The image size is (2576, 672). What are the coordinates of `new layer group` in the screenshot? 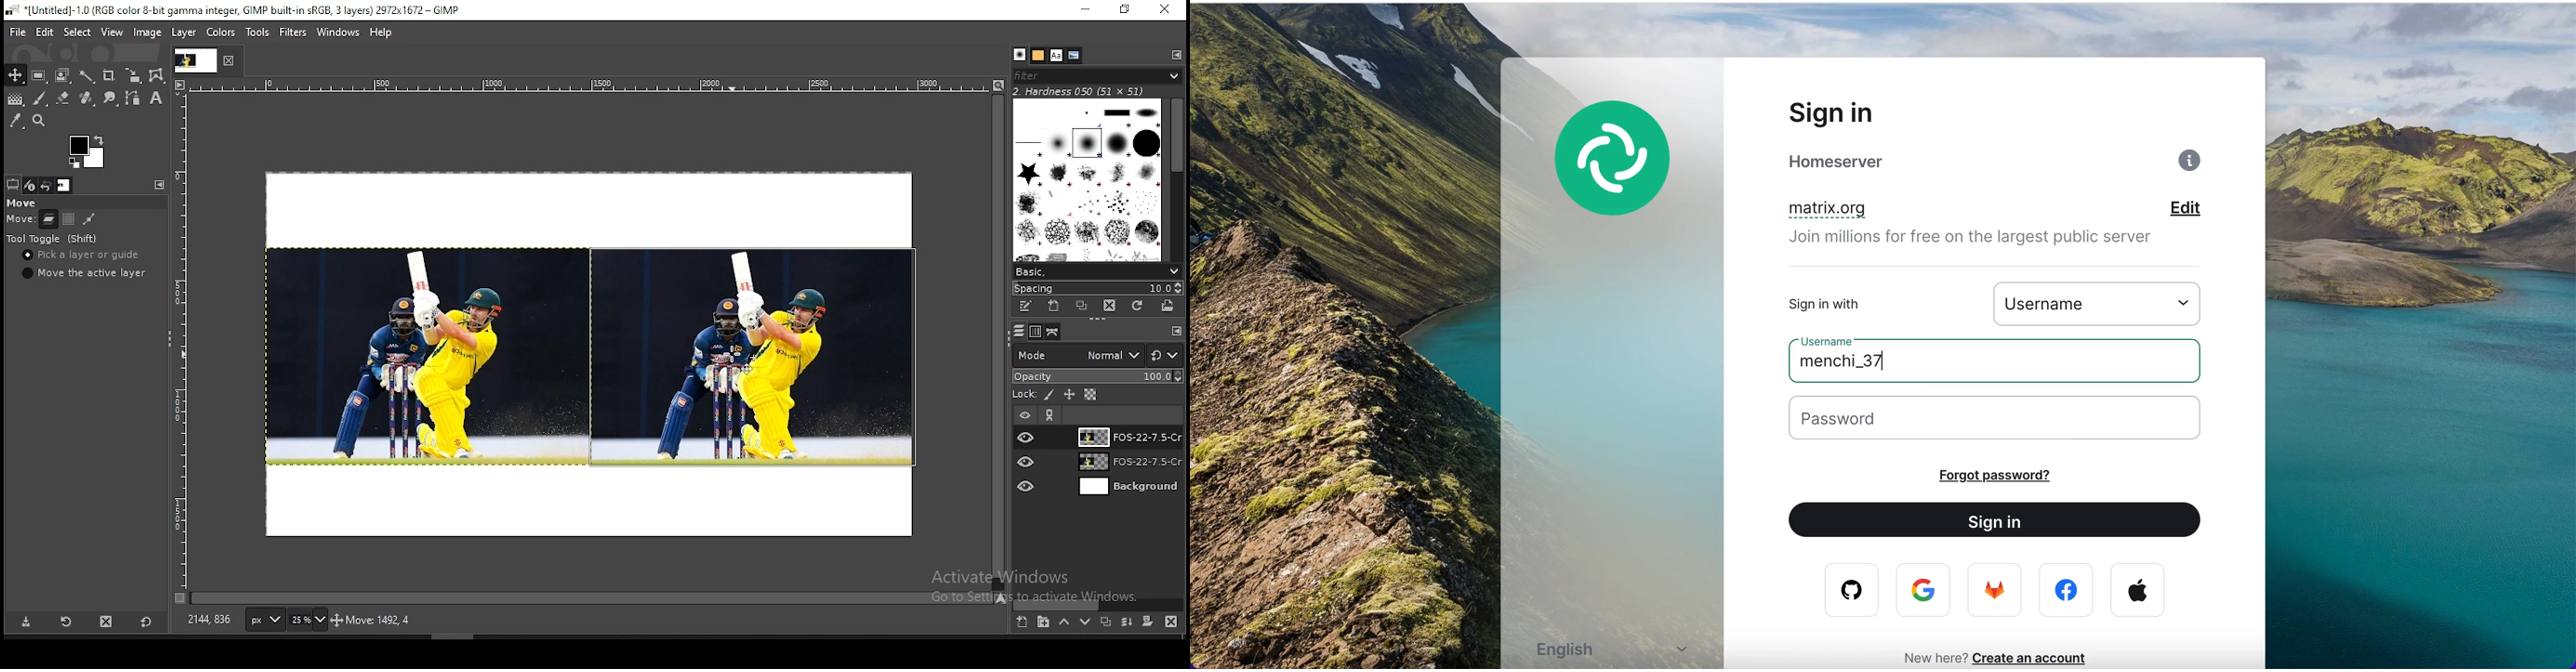 It's located at (1043, 623).